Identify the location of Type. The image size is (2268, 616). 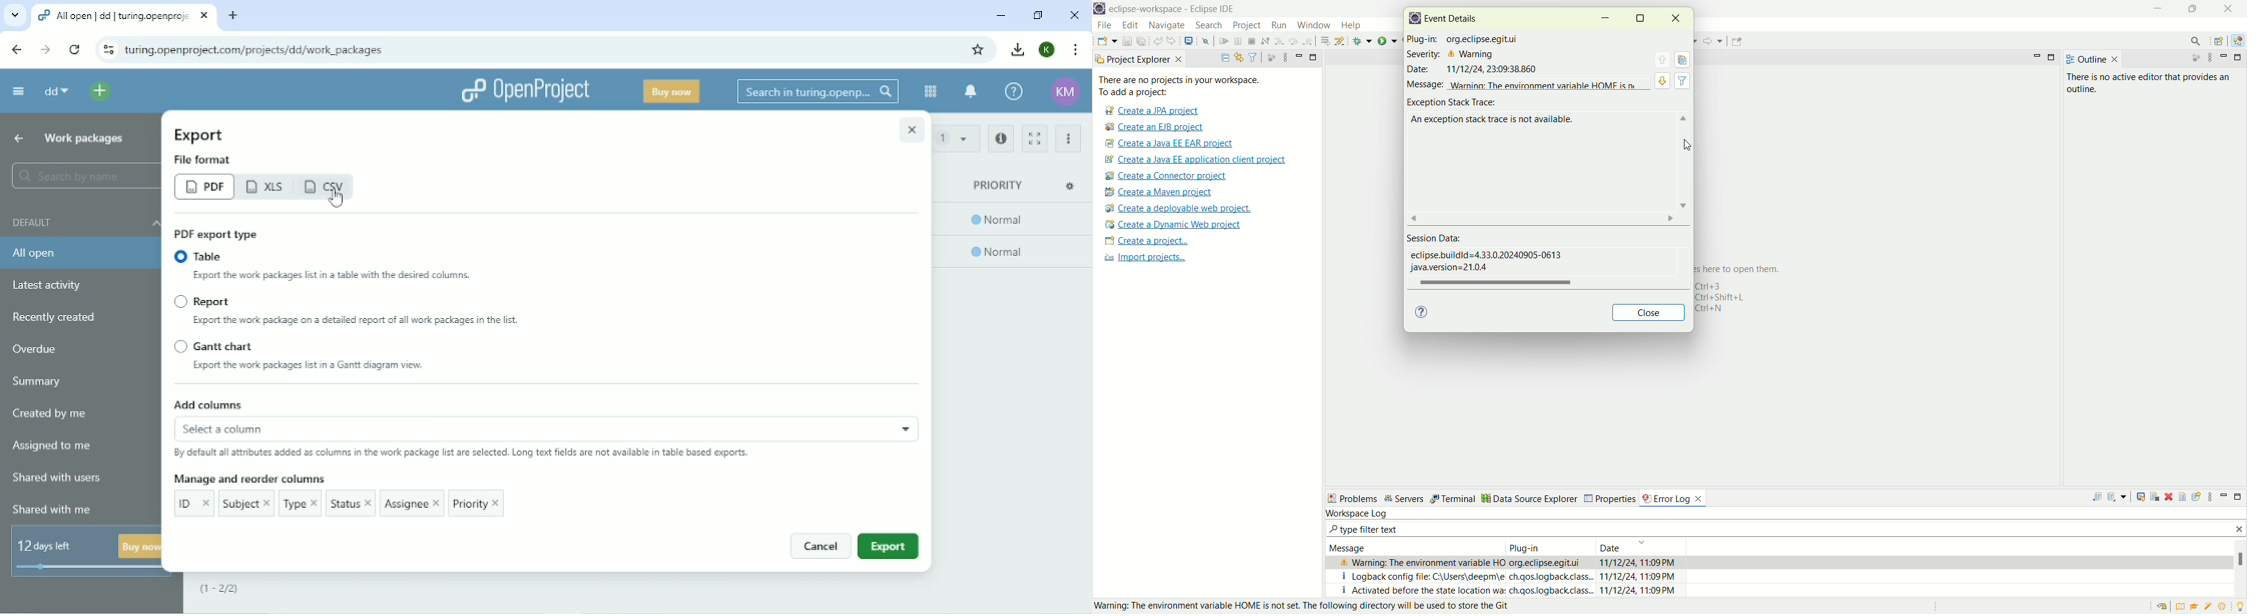
(300, 503).